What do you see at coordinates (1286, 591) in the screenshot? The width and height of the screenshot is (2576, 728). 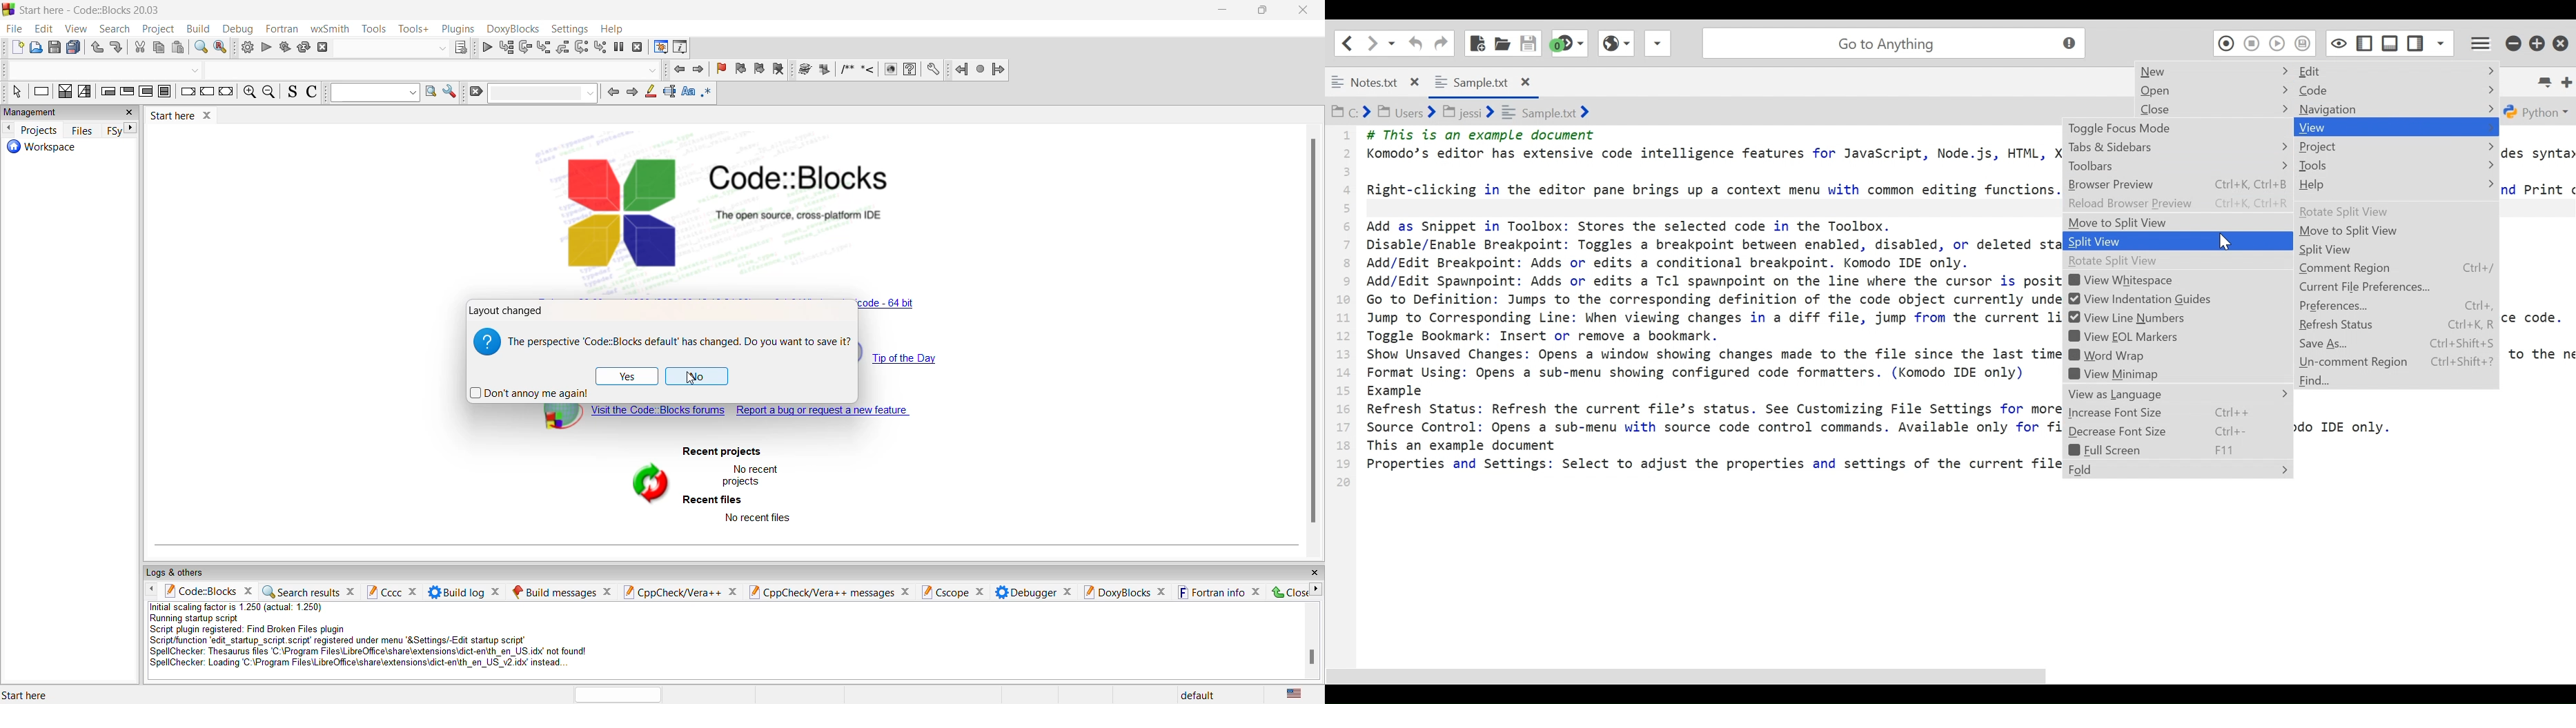 I see `close` at bounding box center [1286, 591].